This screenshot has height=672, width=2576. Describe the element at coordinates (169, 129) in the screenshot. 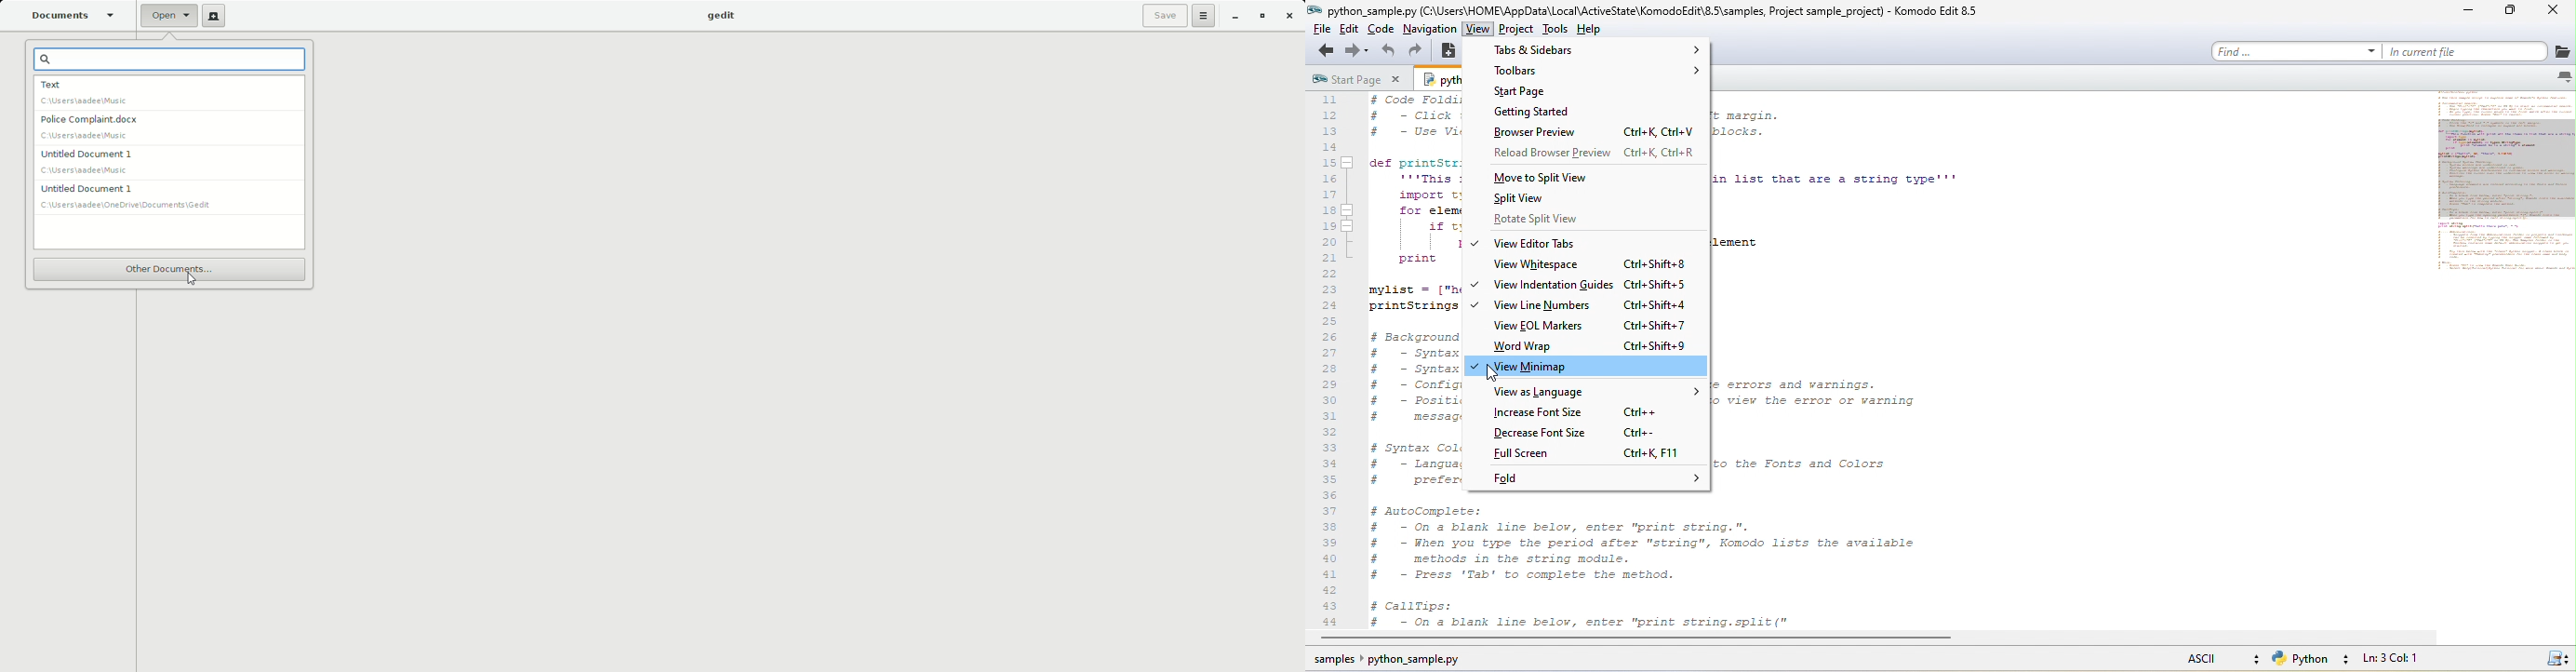

I see `Police Complaint` at that location.